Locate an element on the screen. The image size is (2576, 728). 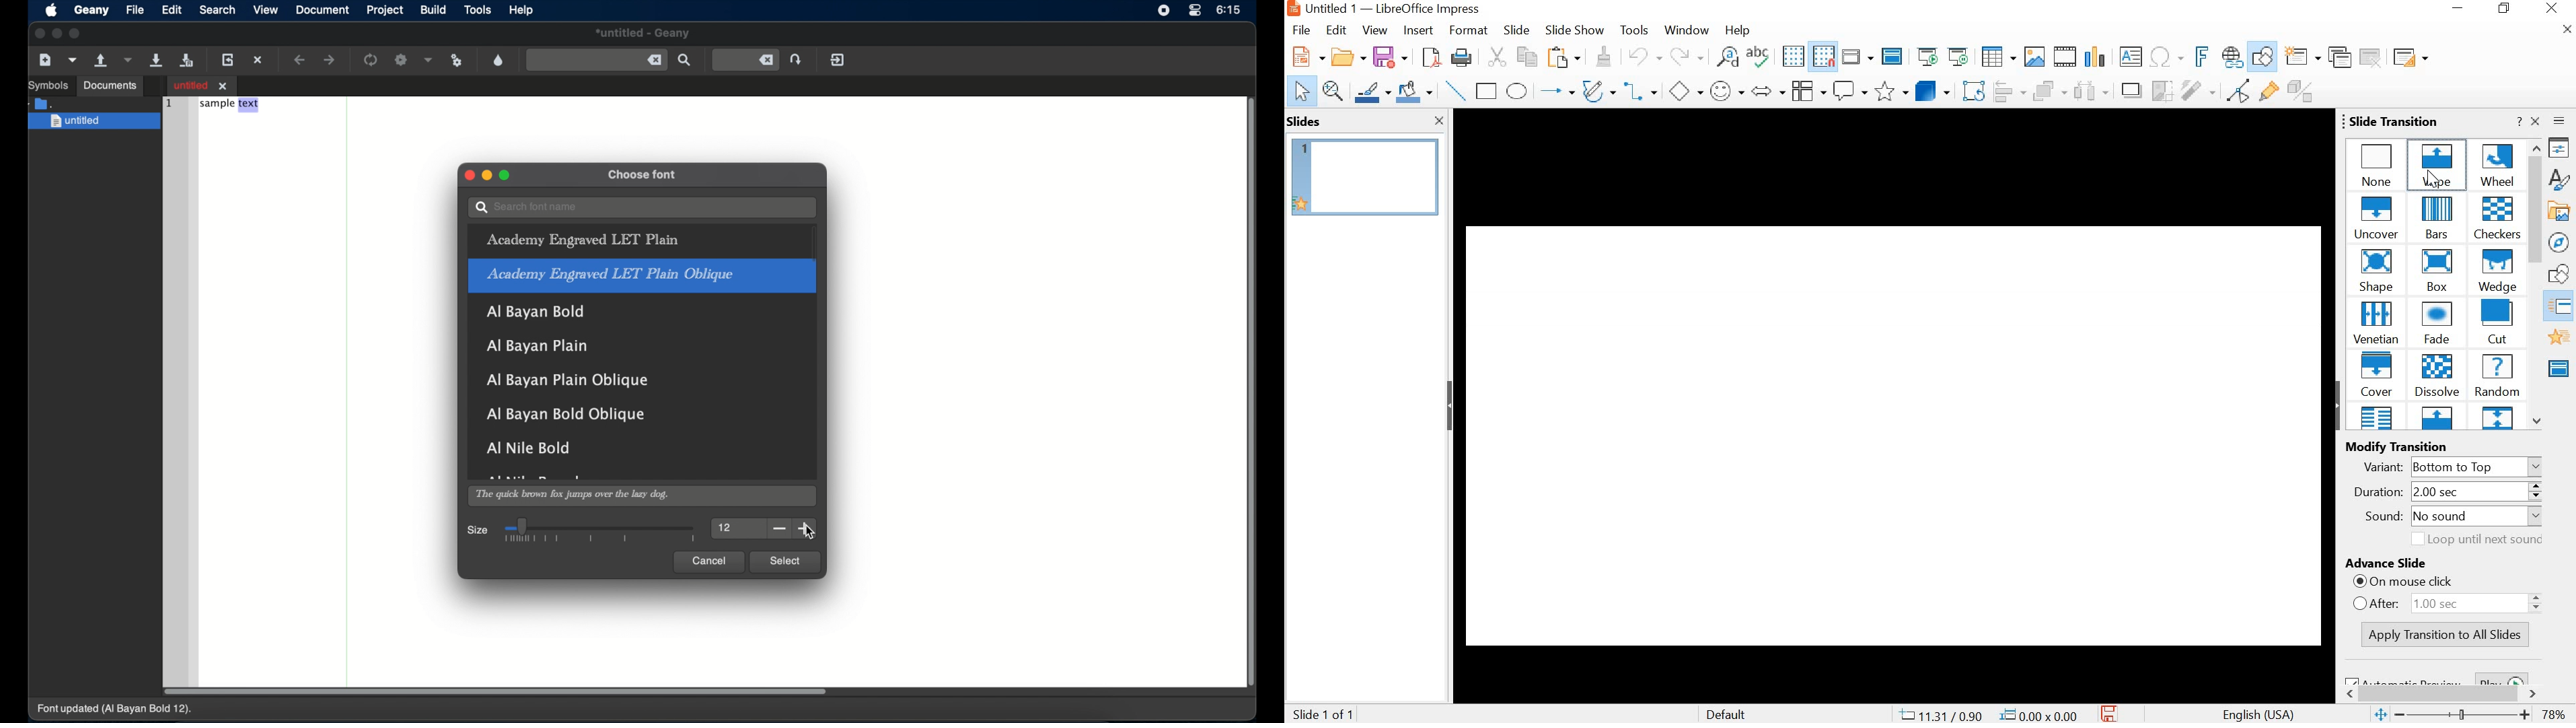
RANDOM is located at coordinates (2497, 376).